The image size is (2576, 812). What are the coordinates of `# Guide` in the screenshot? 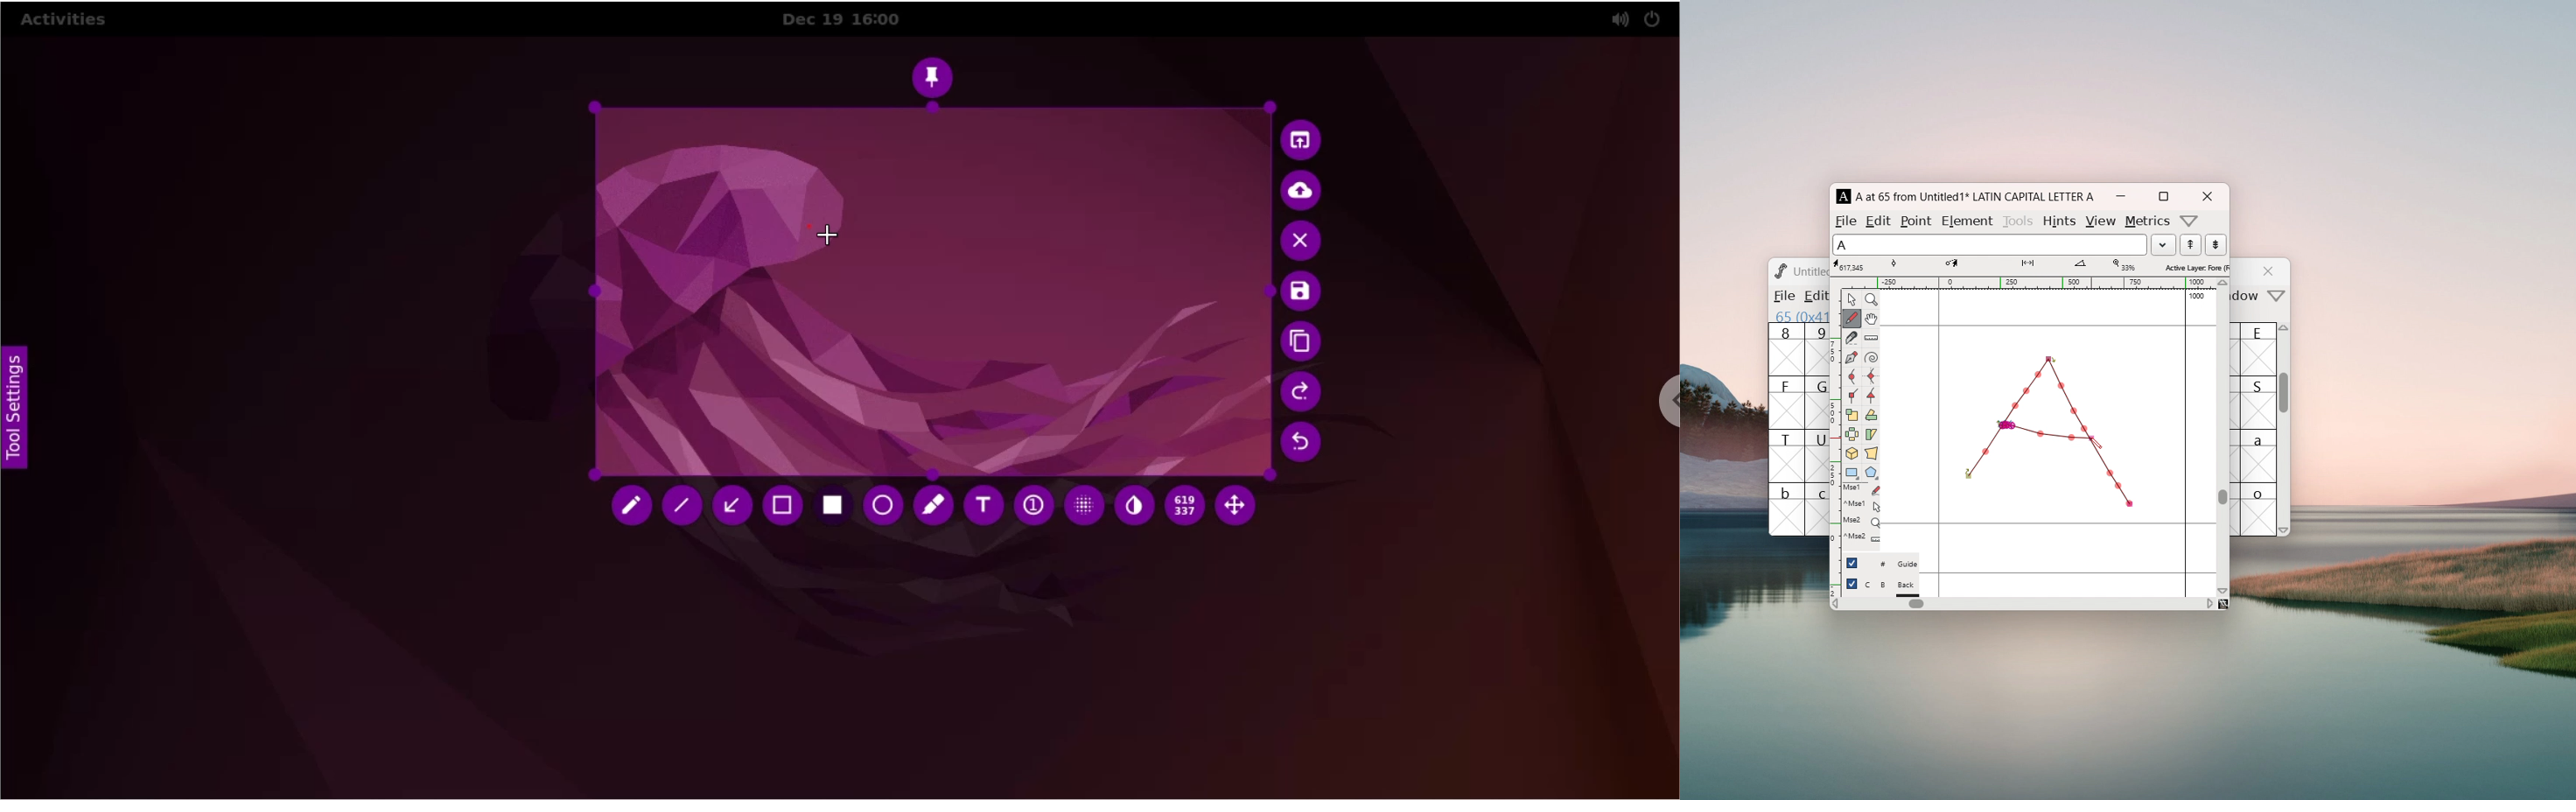 It's located at (1891, 564).